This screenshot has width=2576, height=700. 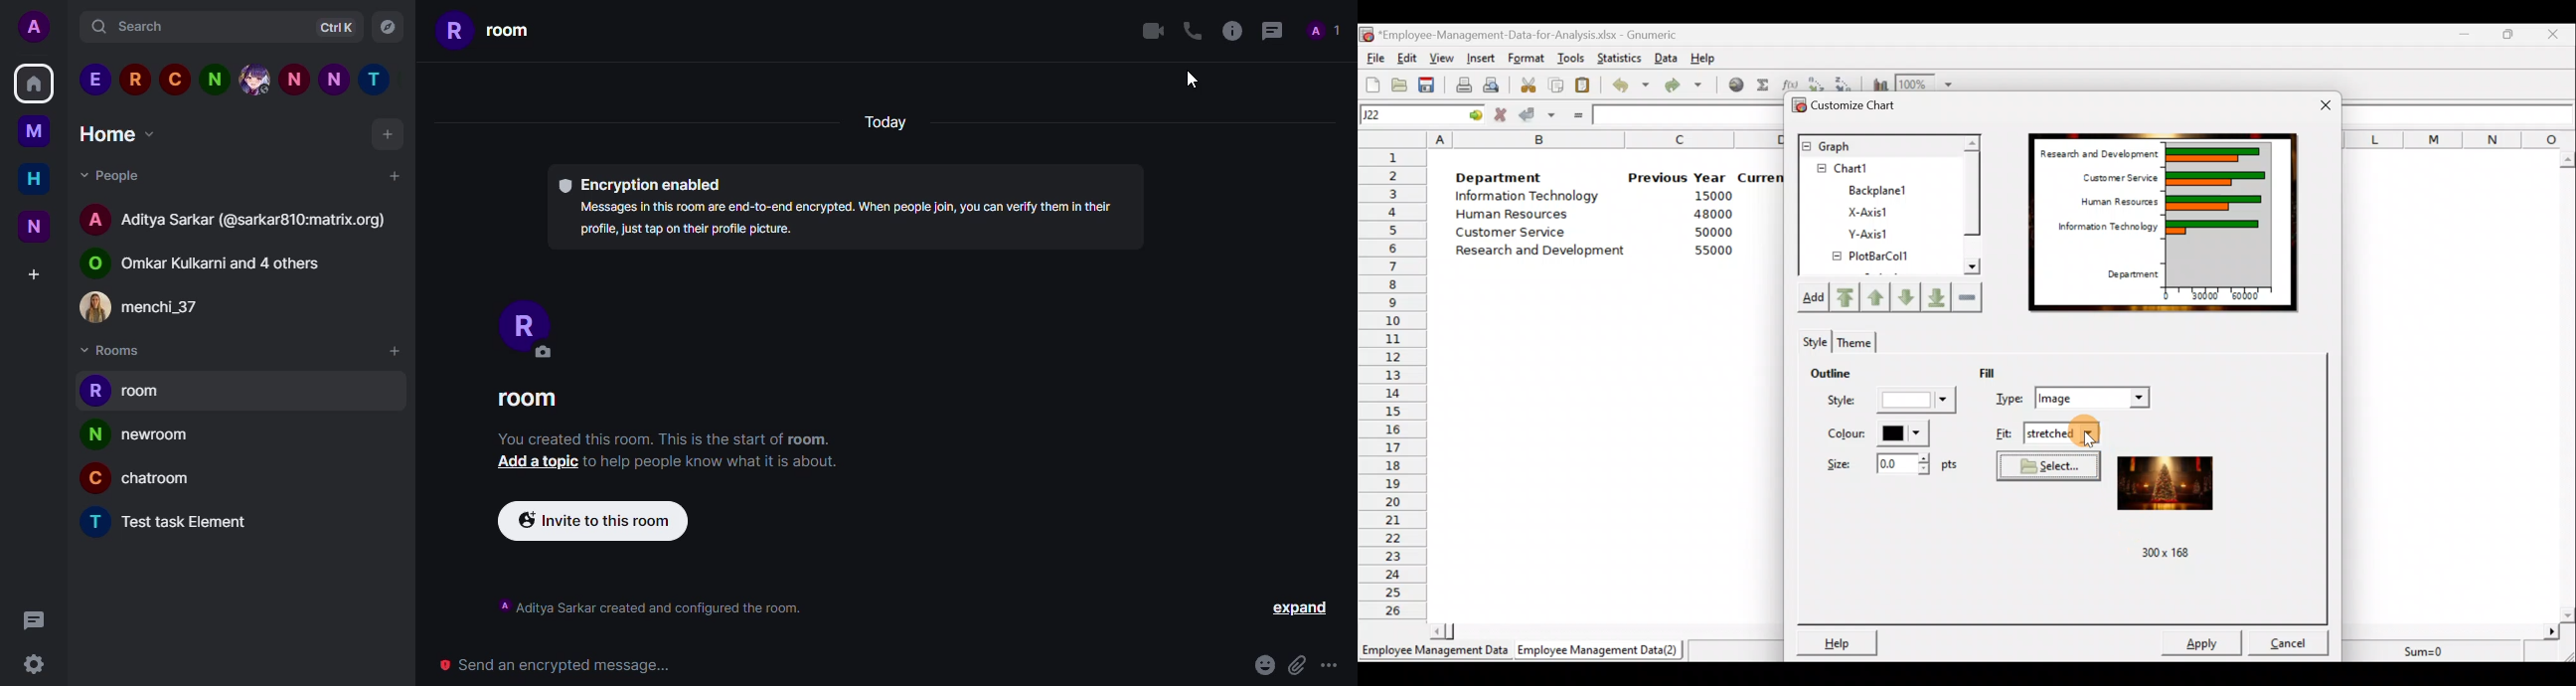 I want to click on 55000, so click(x=1712, y=252).